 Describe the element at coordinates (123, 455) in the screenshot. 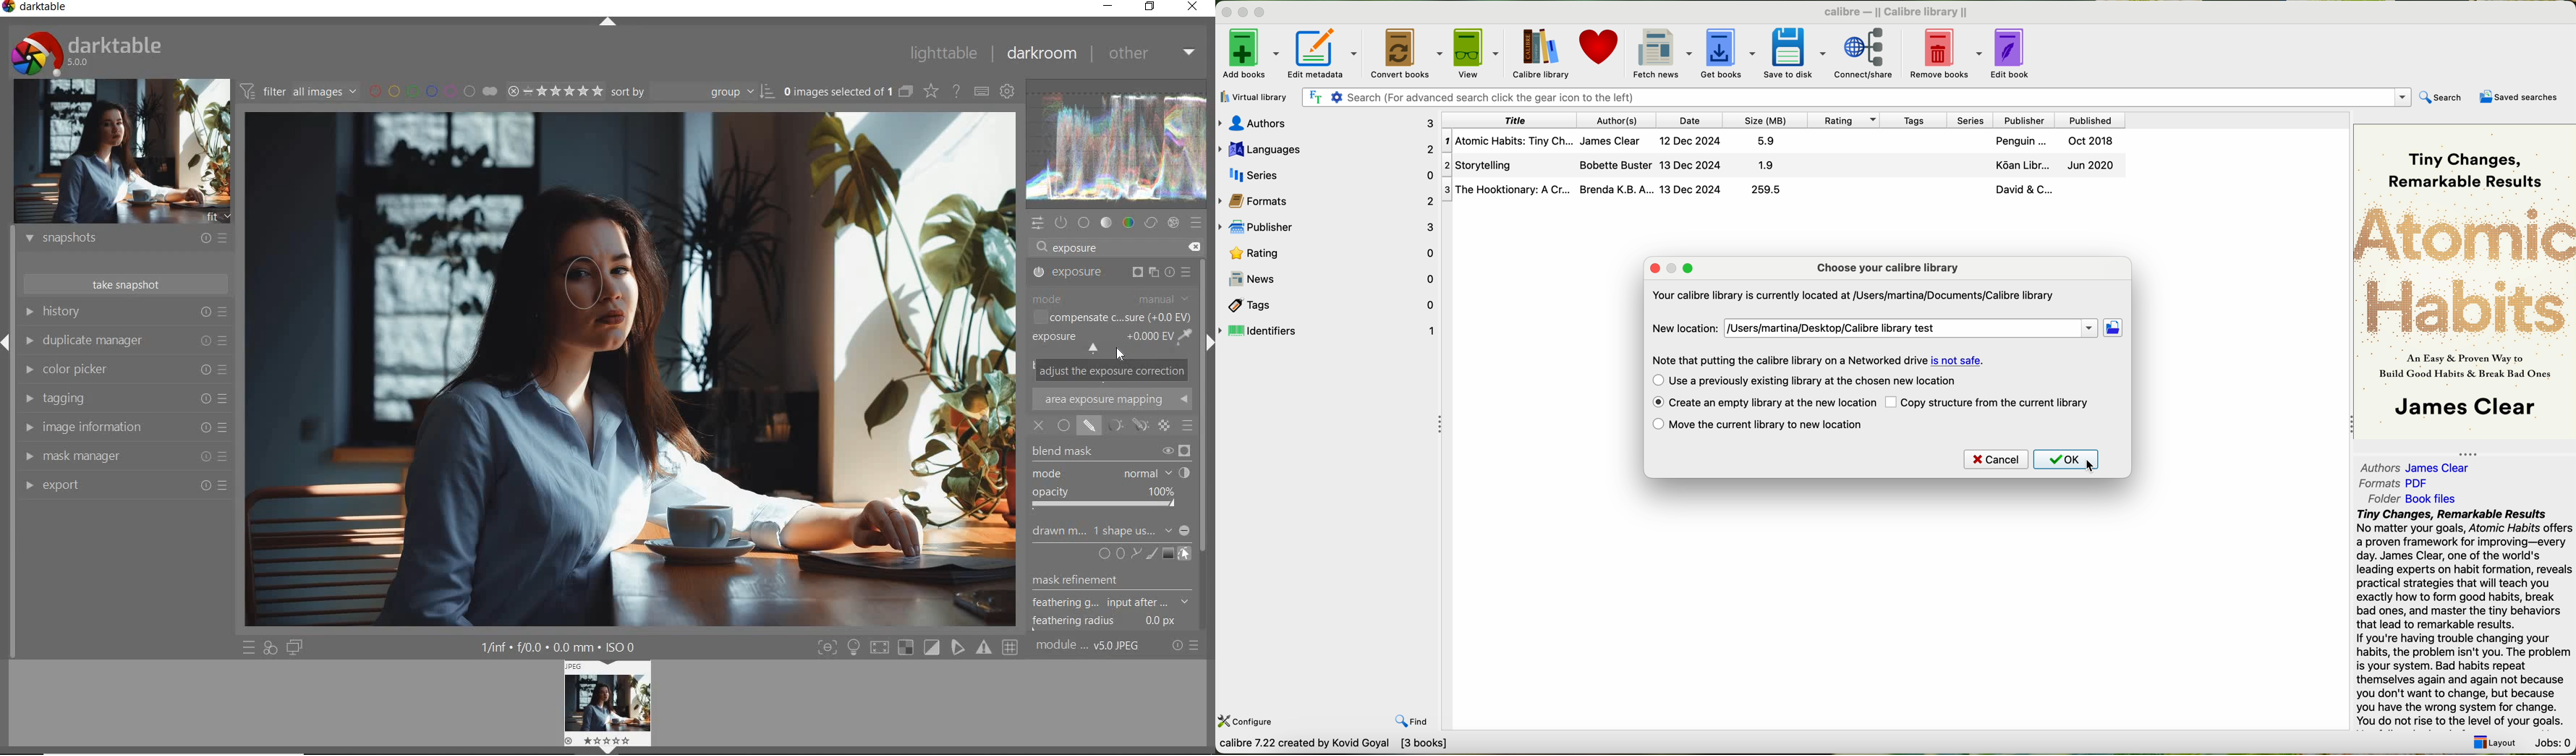

I see `mask manager` at that location.